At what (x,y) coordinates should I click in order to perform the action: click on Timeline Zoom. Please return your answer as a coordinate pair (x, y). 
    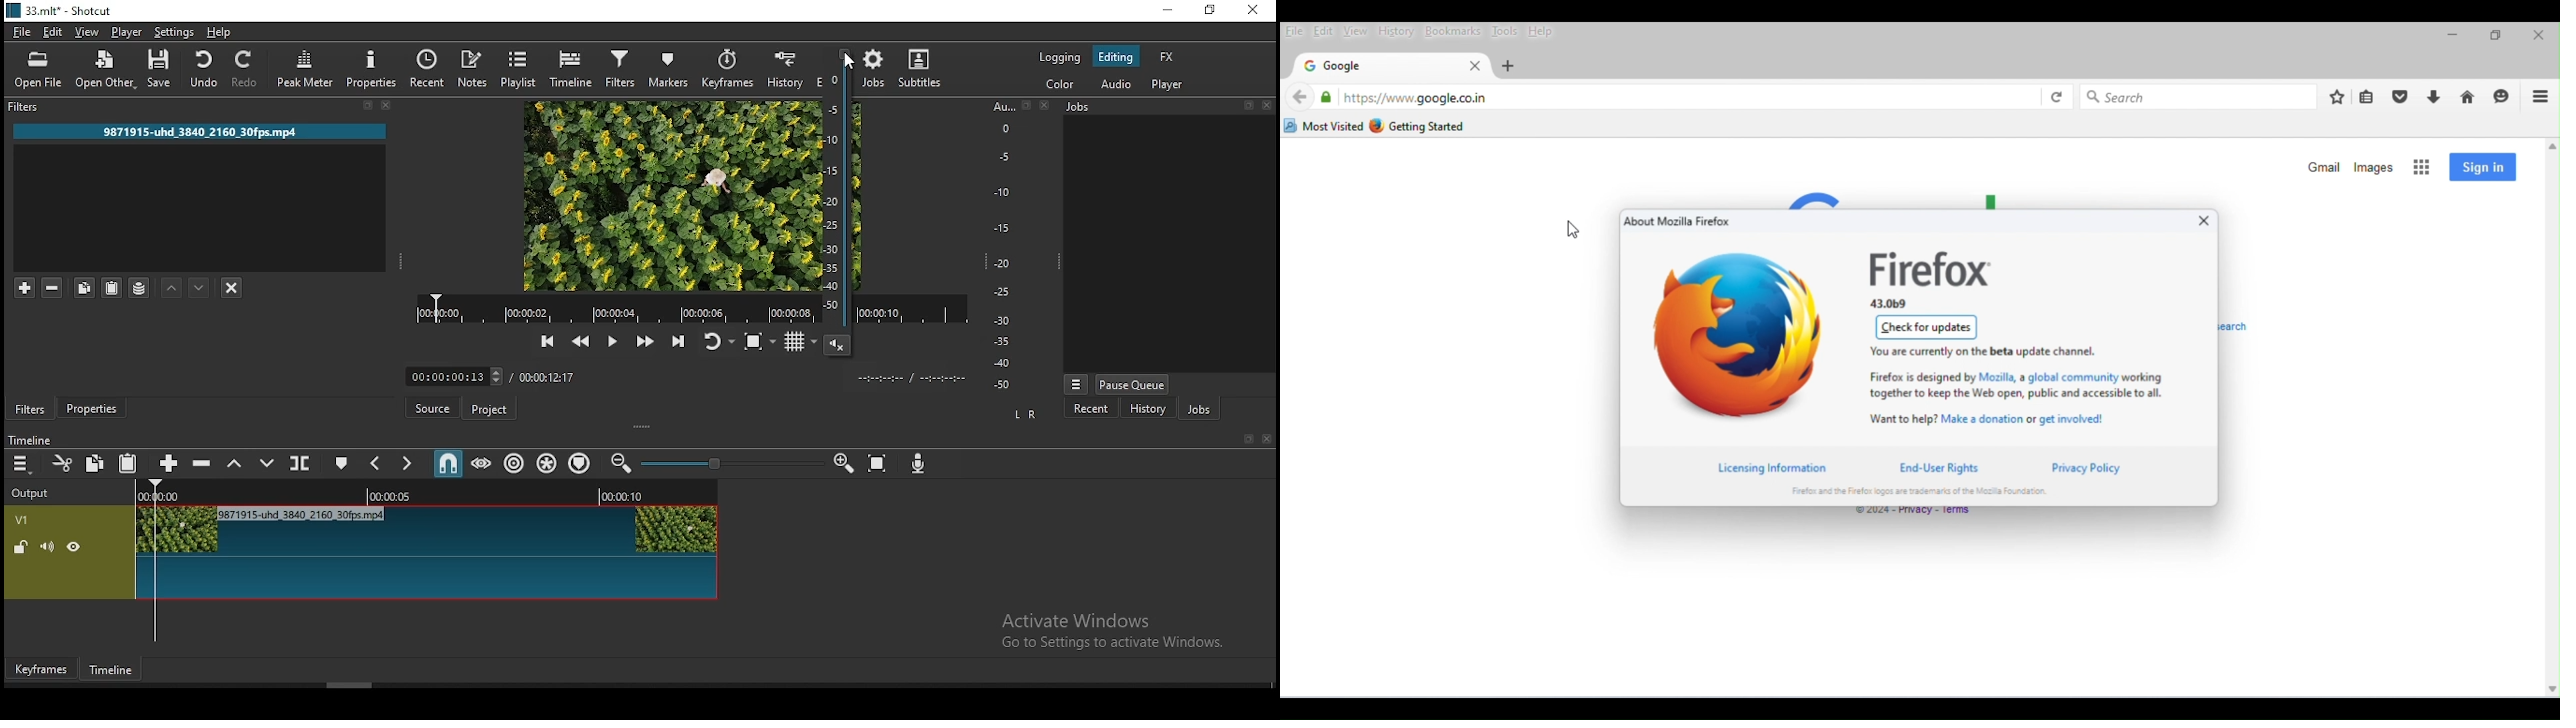
    Looking at the image, I should click on (732, 464).